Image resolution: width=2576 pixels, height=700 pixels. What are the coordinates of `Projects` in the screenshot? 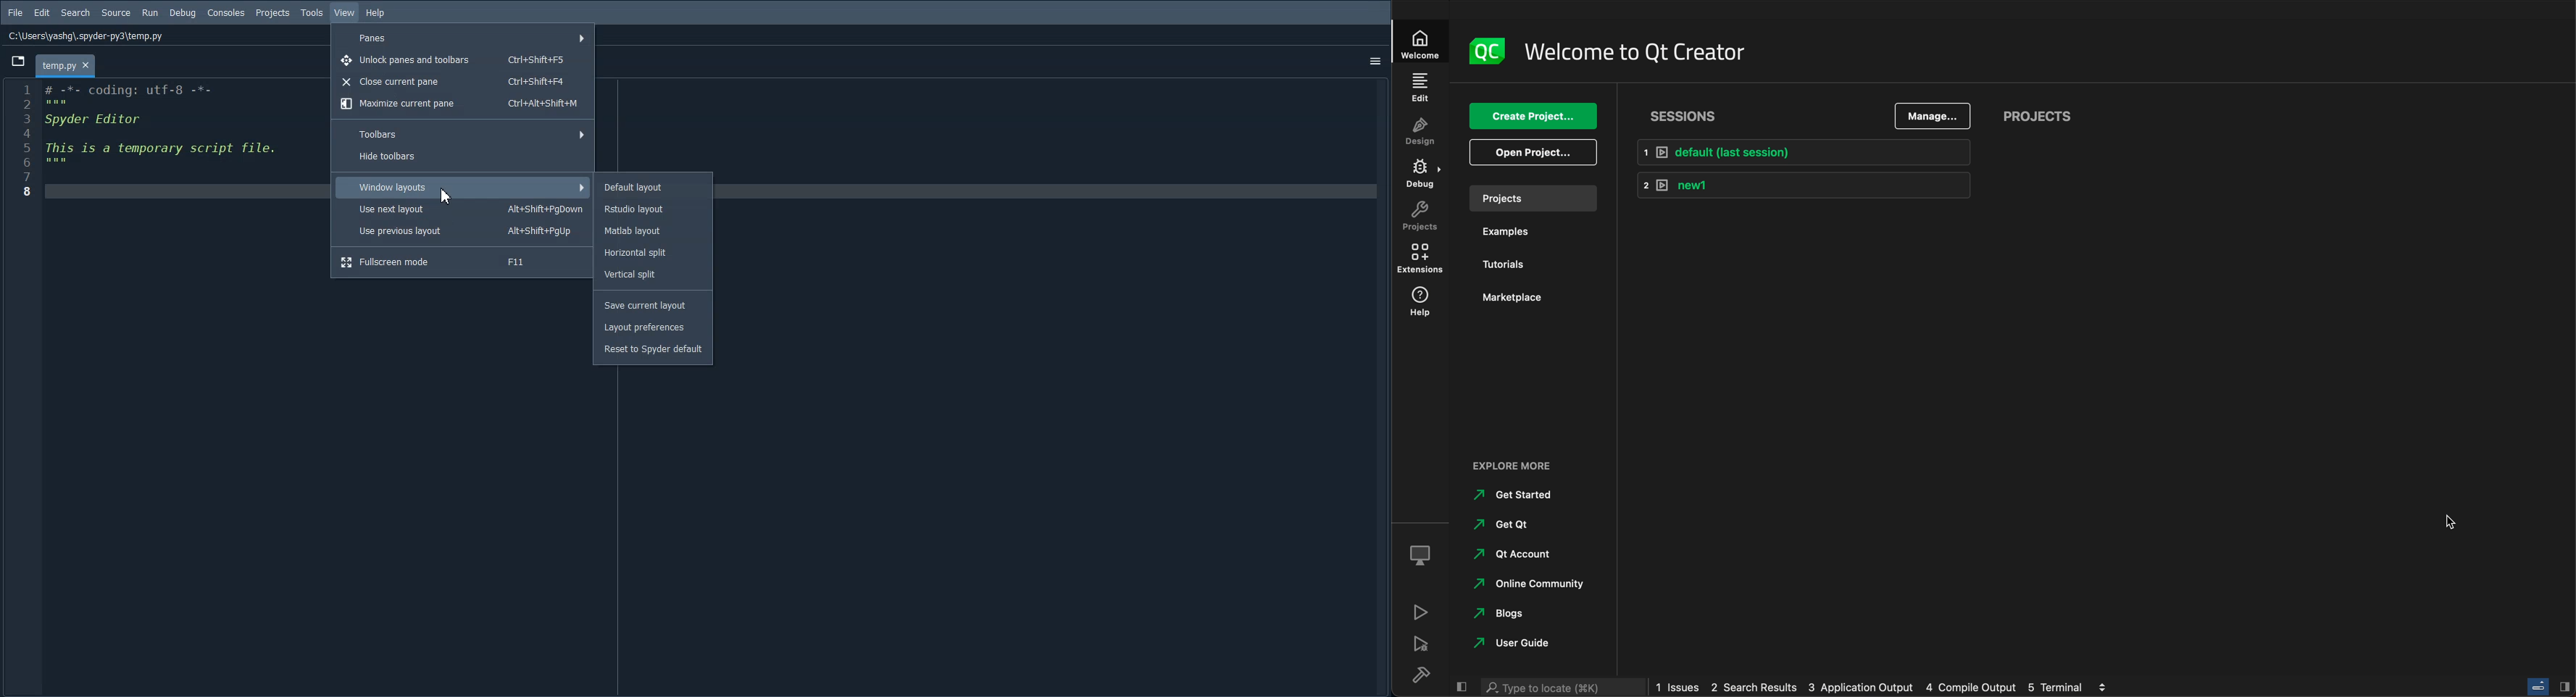 It's located at (273, 13).